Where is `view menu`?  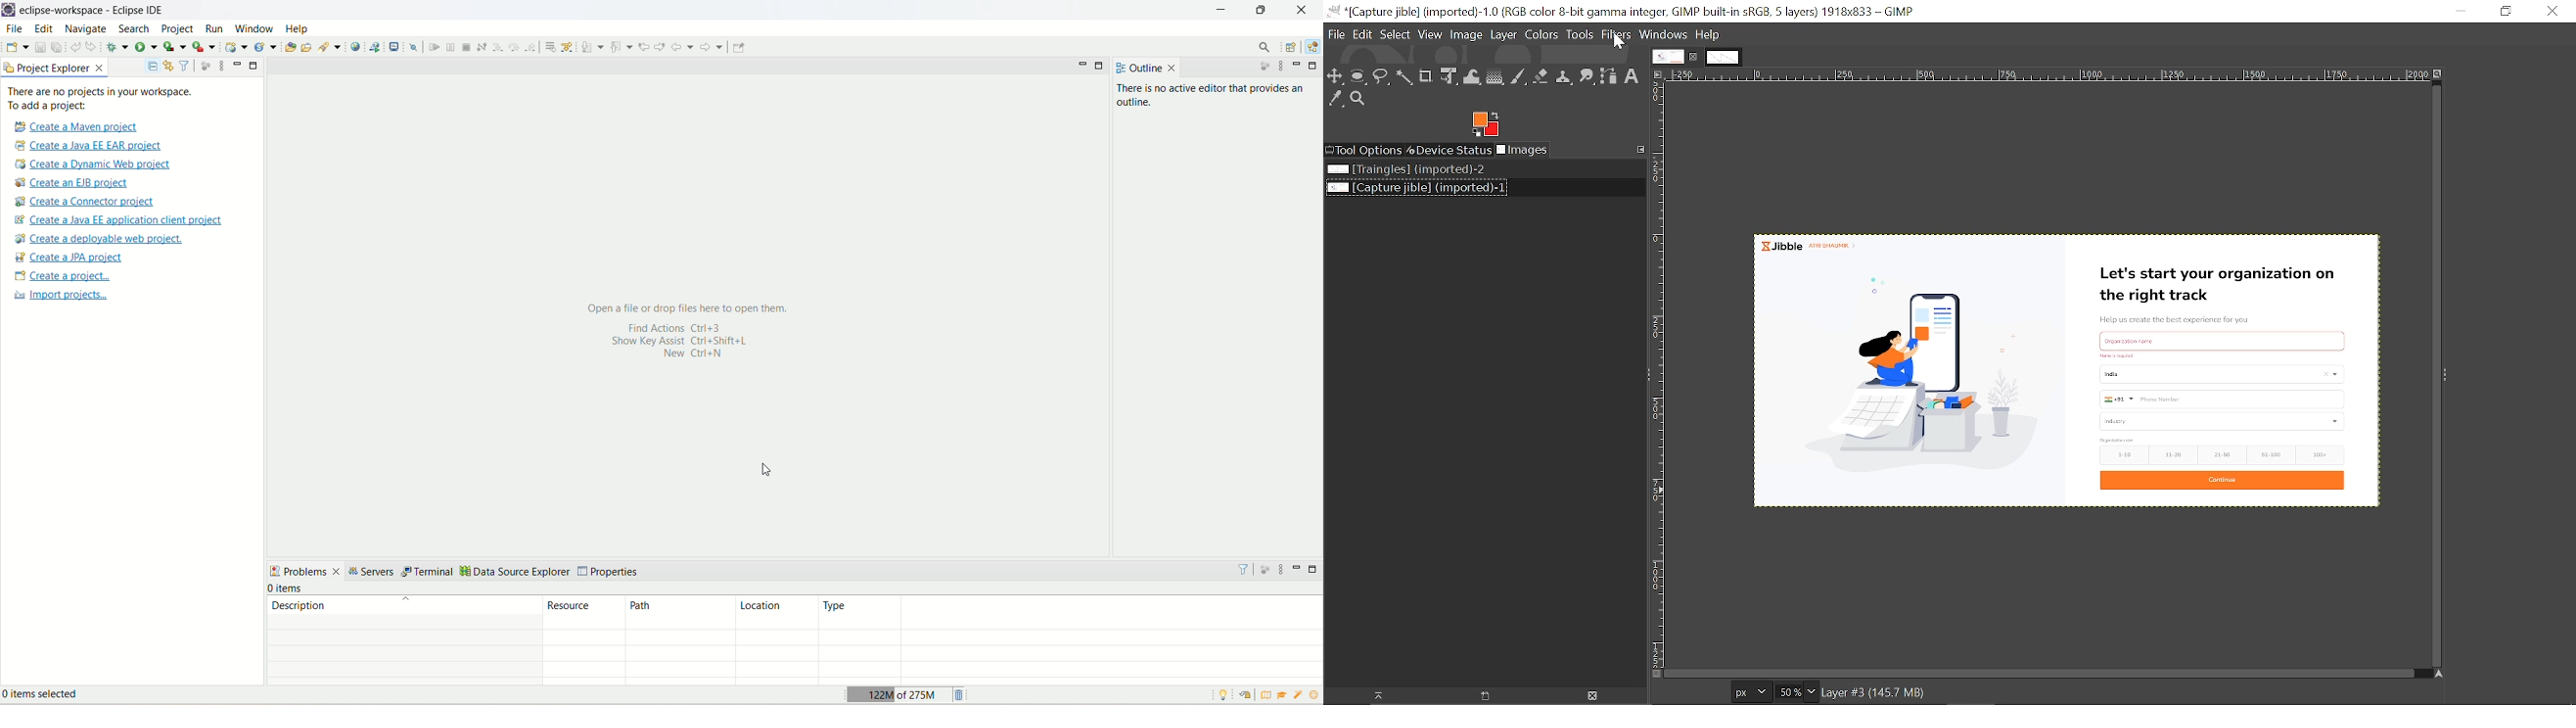 view menu is located at coordinates (218, 67).